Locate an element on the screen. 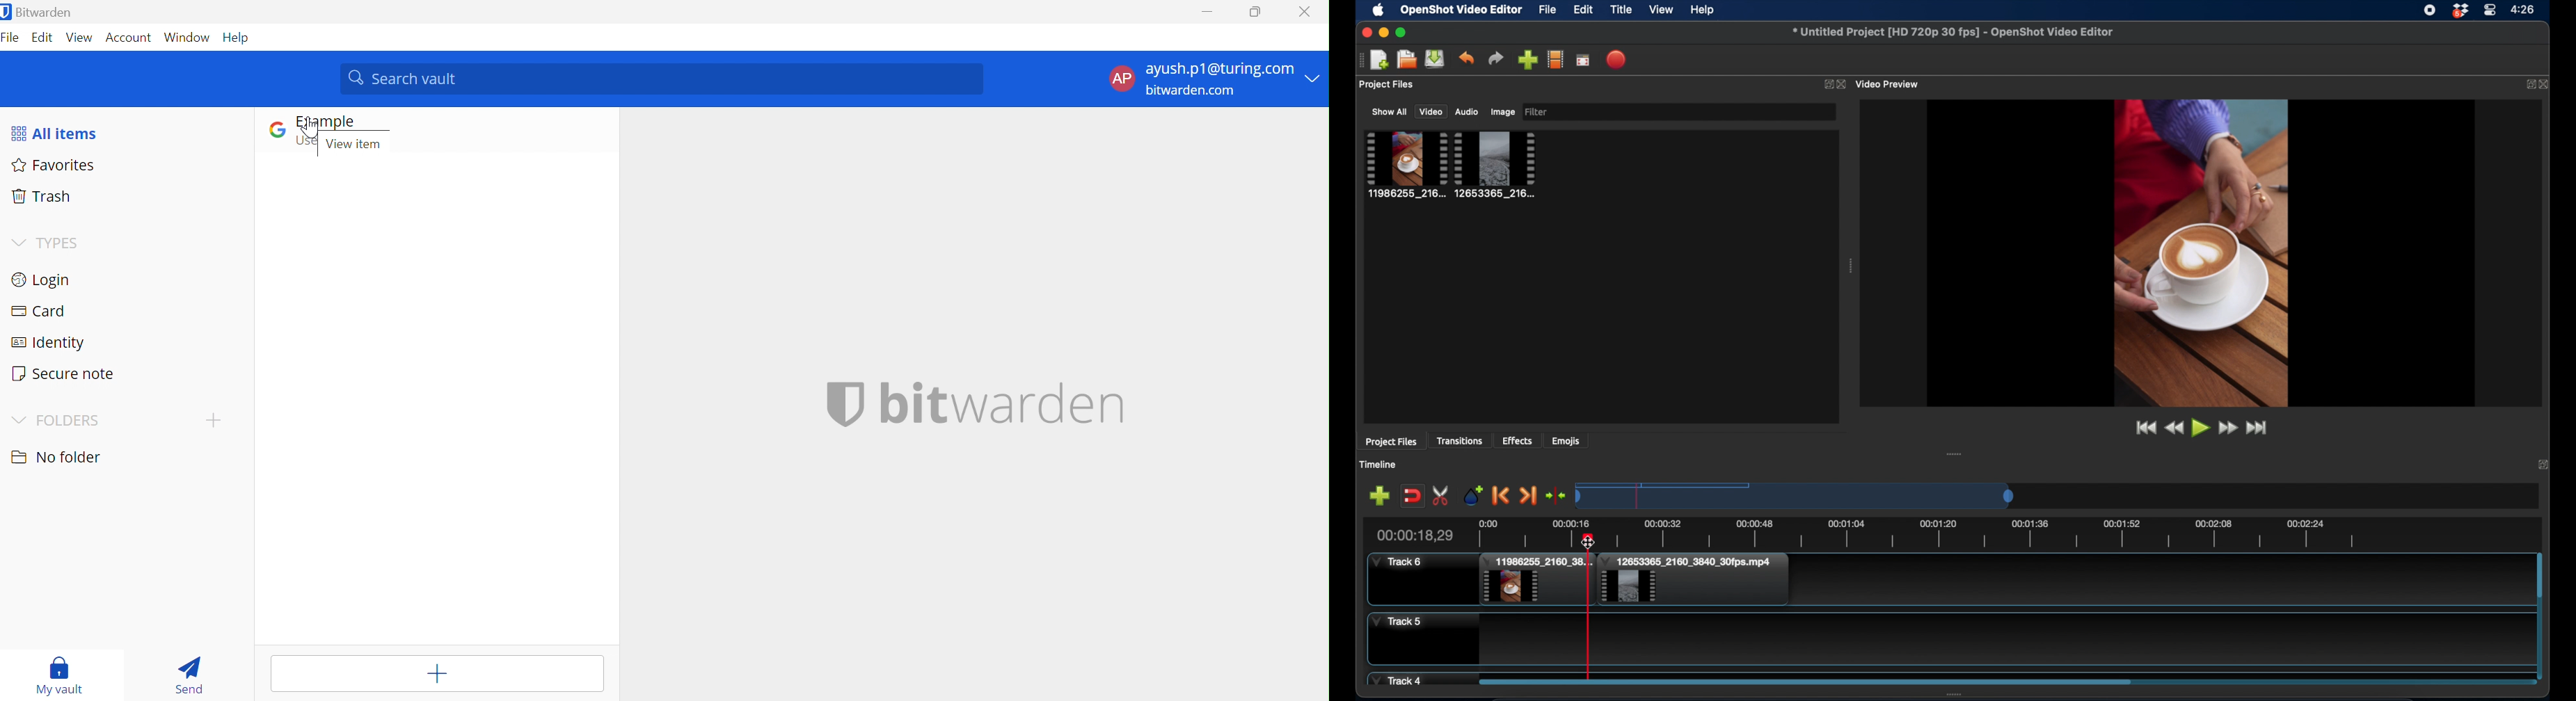  track 4 is located at coordinates (1399, 679).